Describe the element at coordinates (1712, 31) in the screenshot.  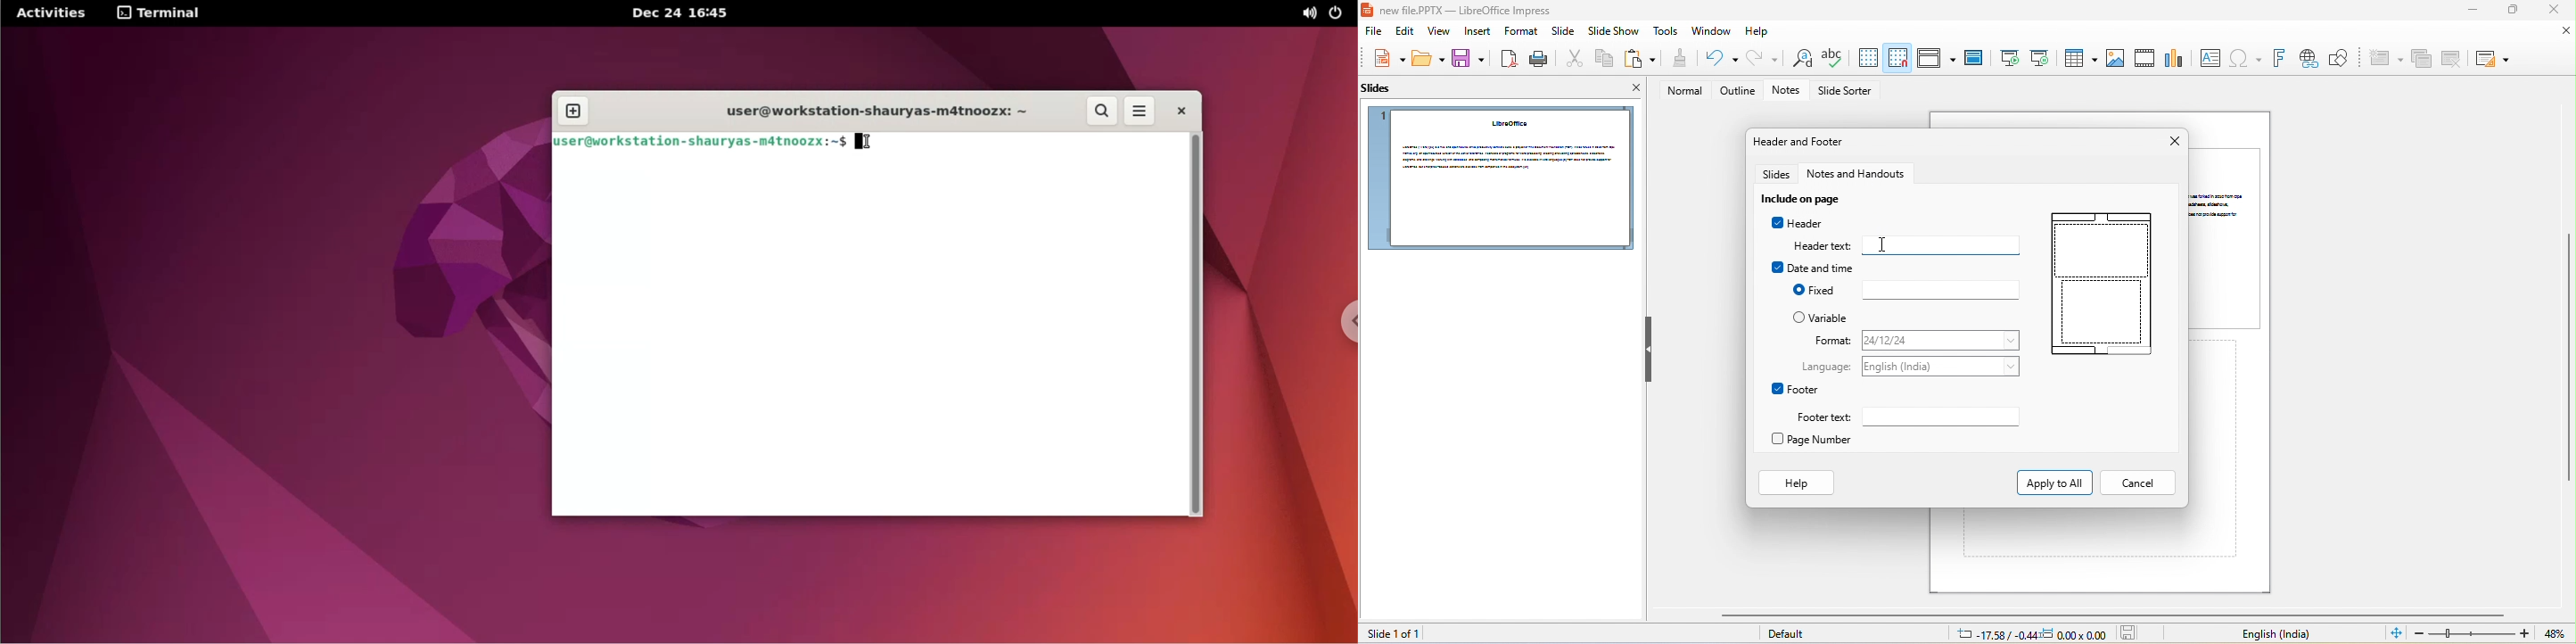
I see `window` at that location.